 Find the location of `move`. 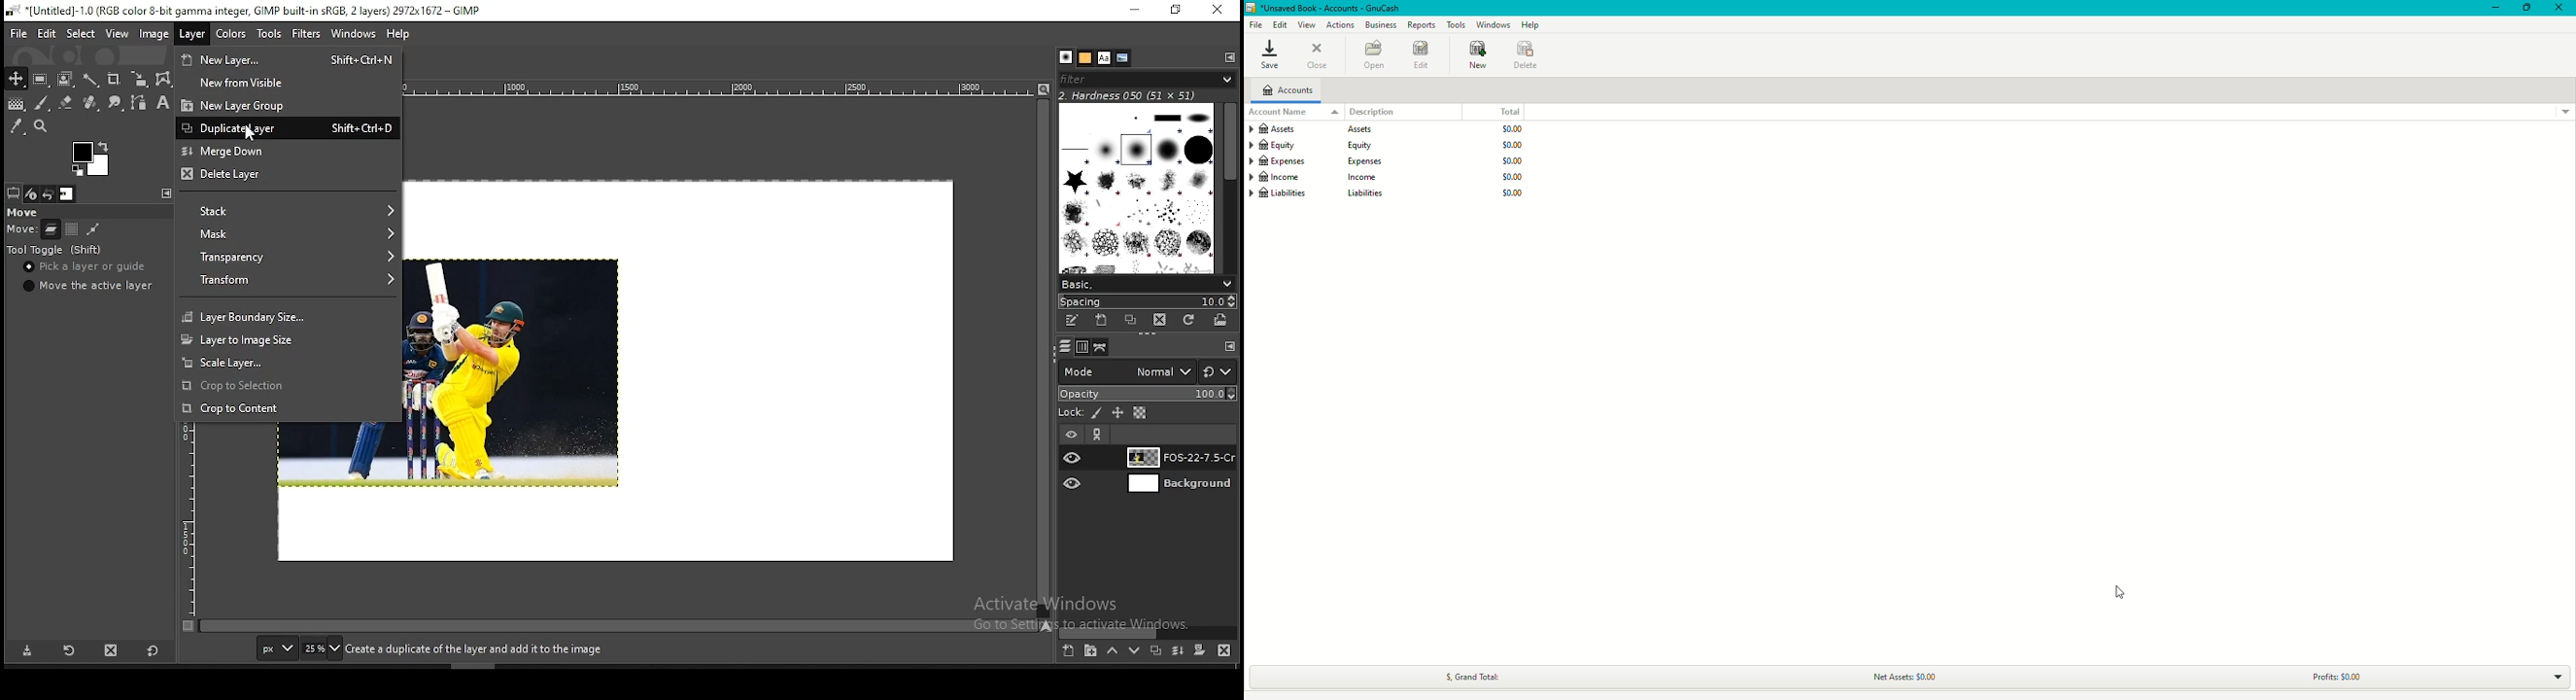

move is located at coordinates (24, 213).